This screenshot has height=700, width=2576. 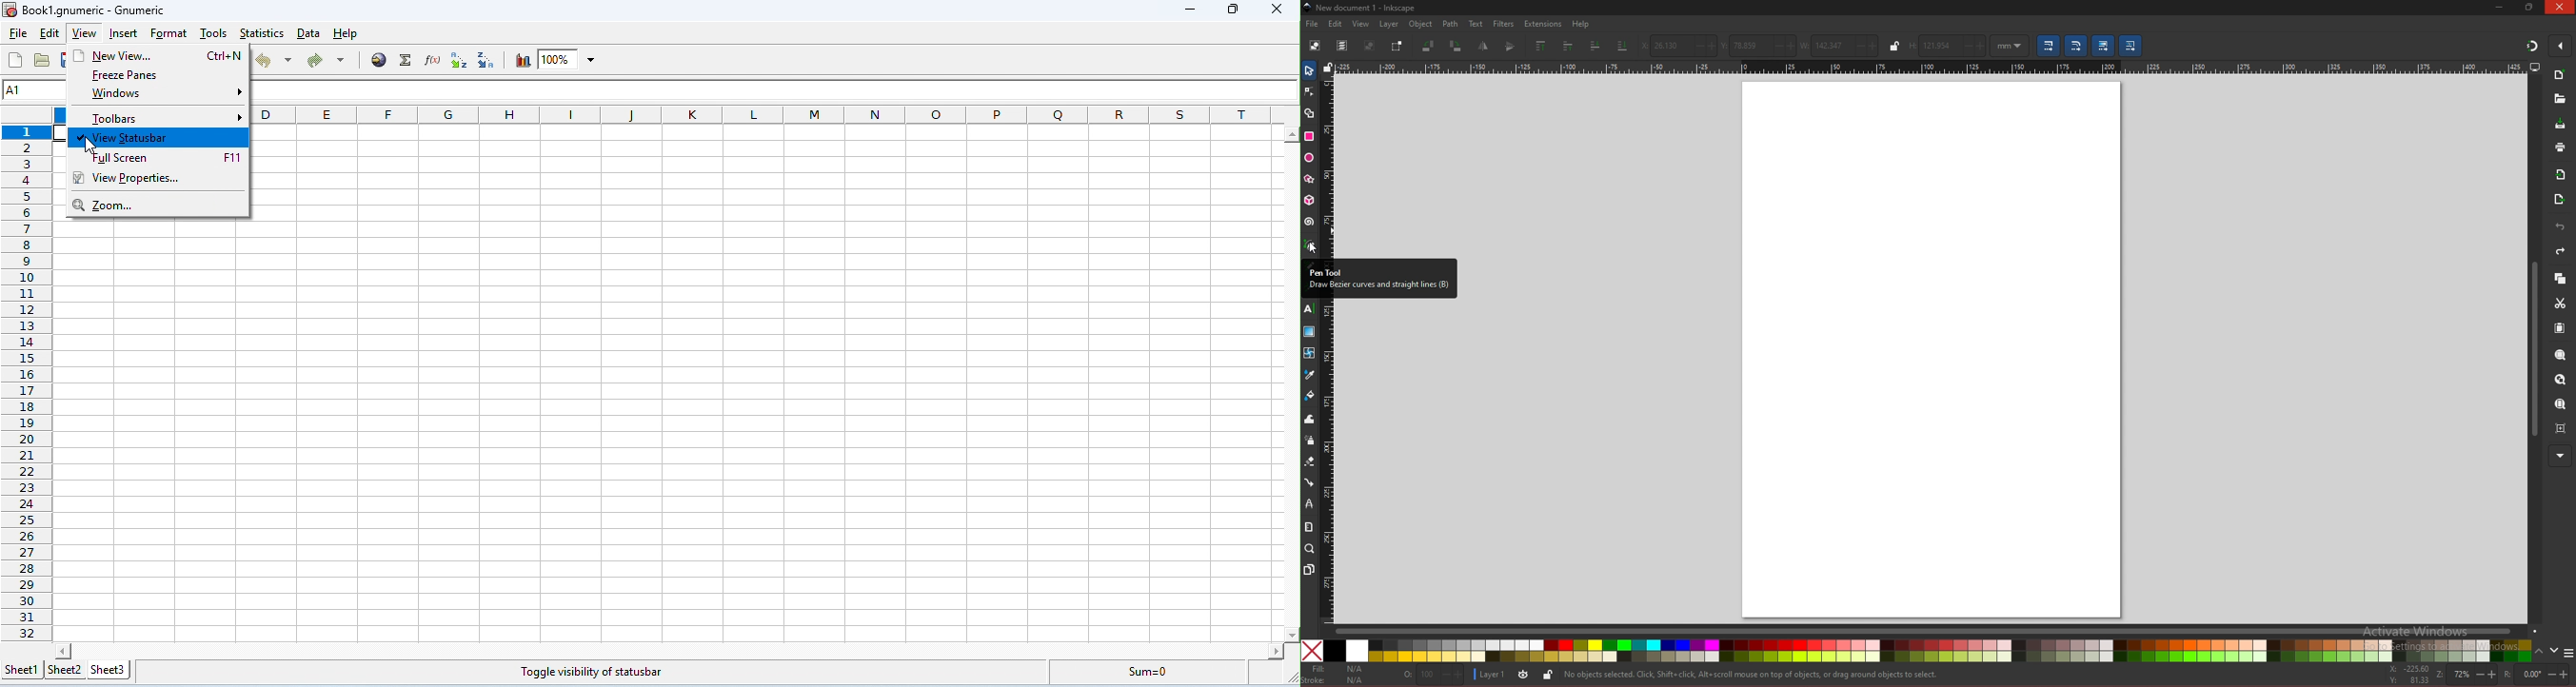 What do you see at coordinates (1312, 245) in the screenshot?
I see `pen` at bounding box center [1312, 245].